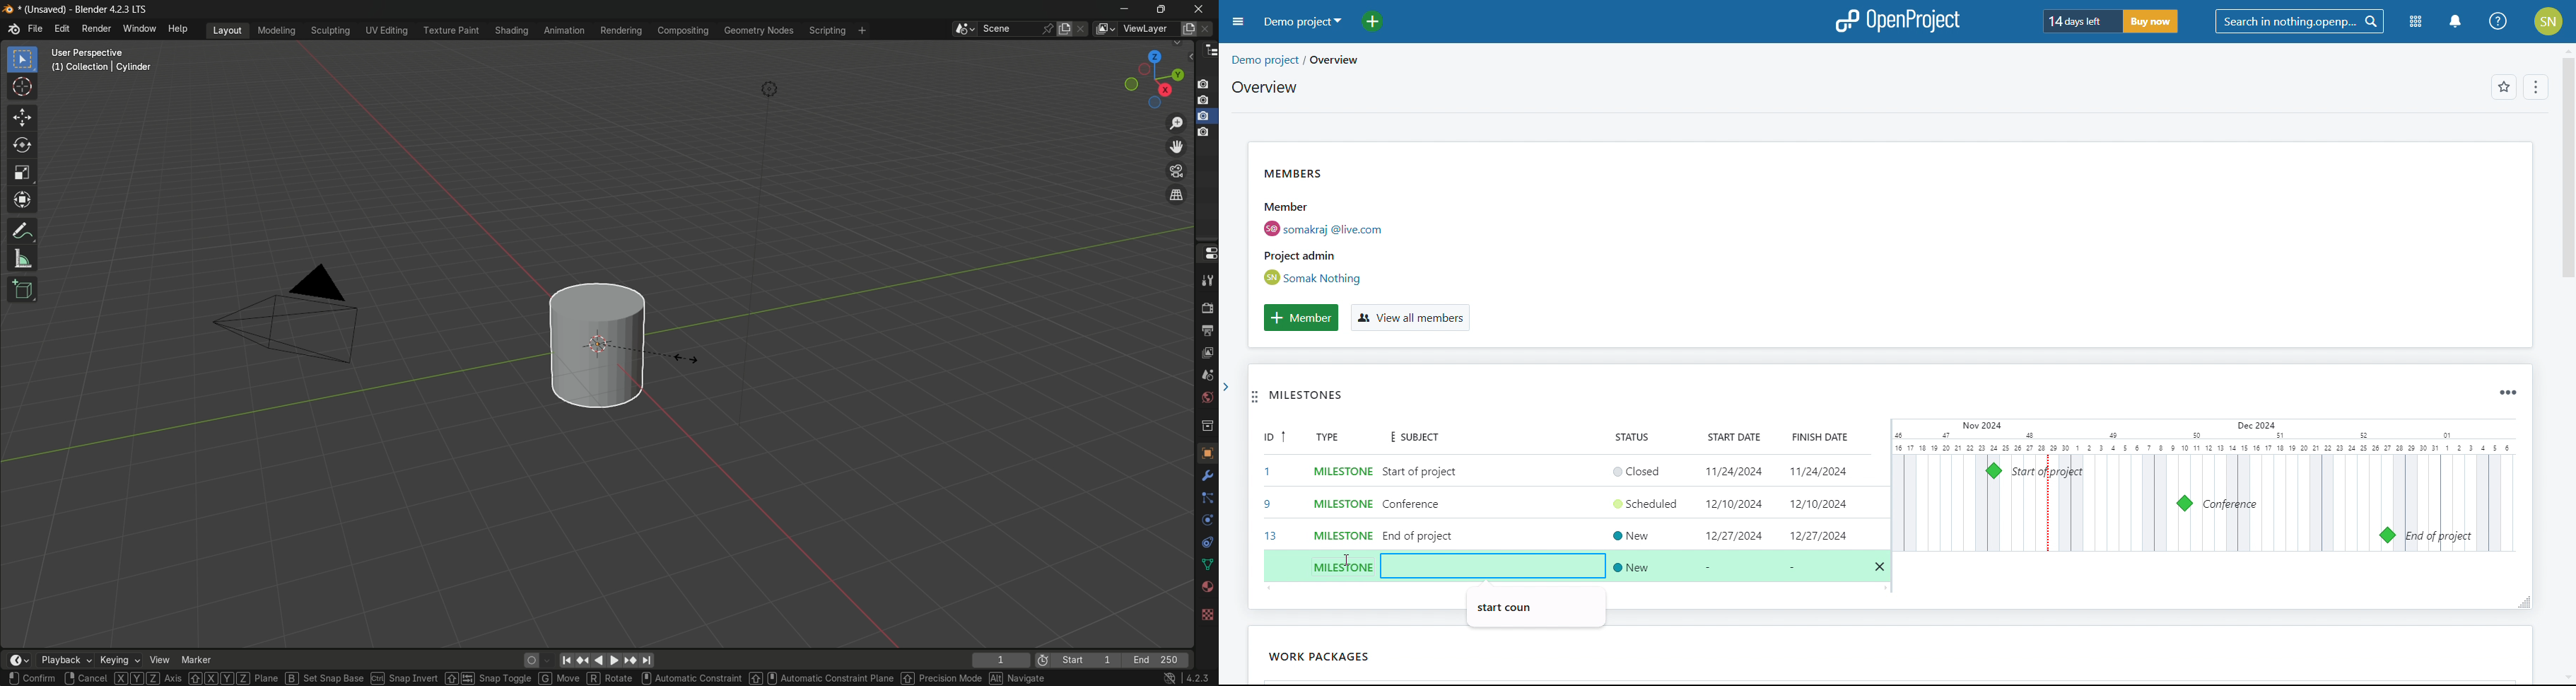  Describe the element at coordinates (386, 30) in the screenshot. I see `uv editing` at that location.